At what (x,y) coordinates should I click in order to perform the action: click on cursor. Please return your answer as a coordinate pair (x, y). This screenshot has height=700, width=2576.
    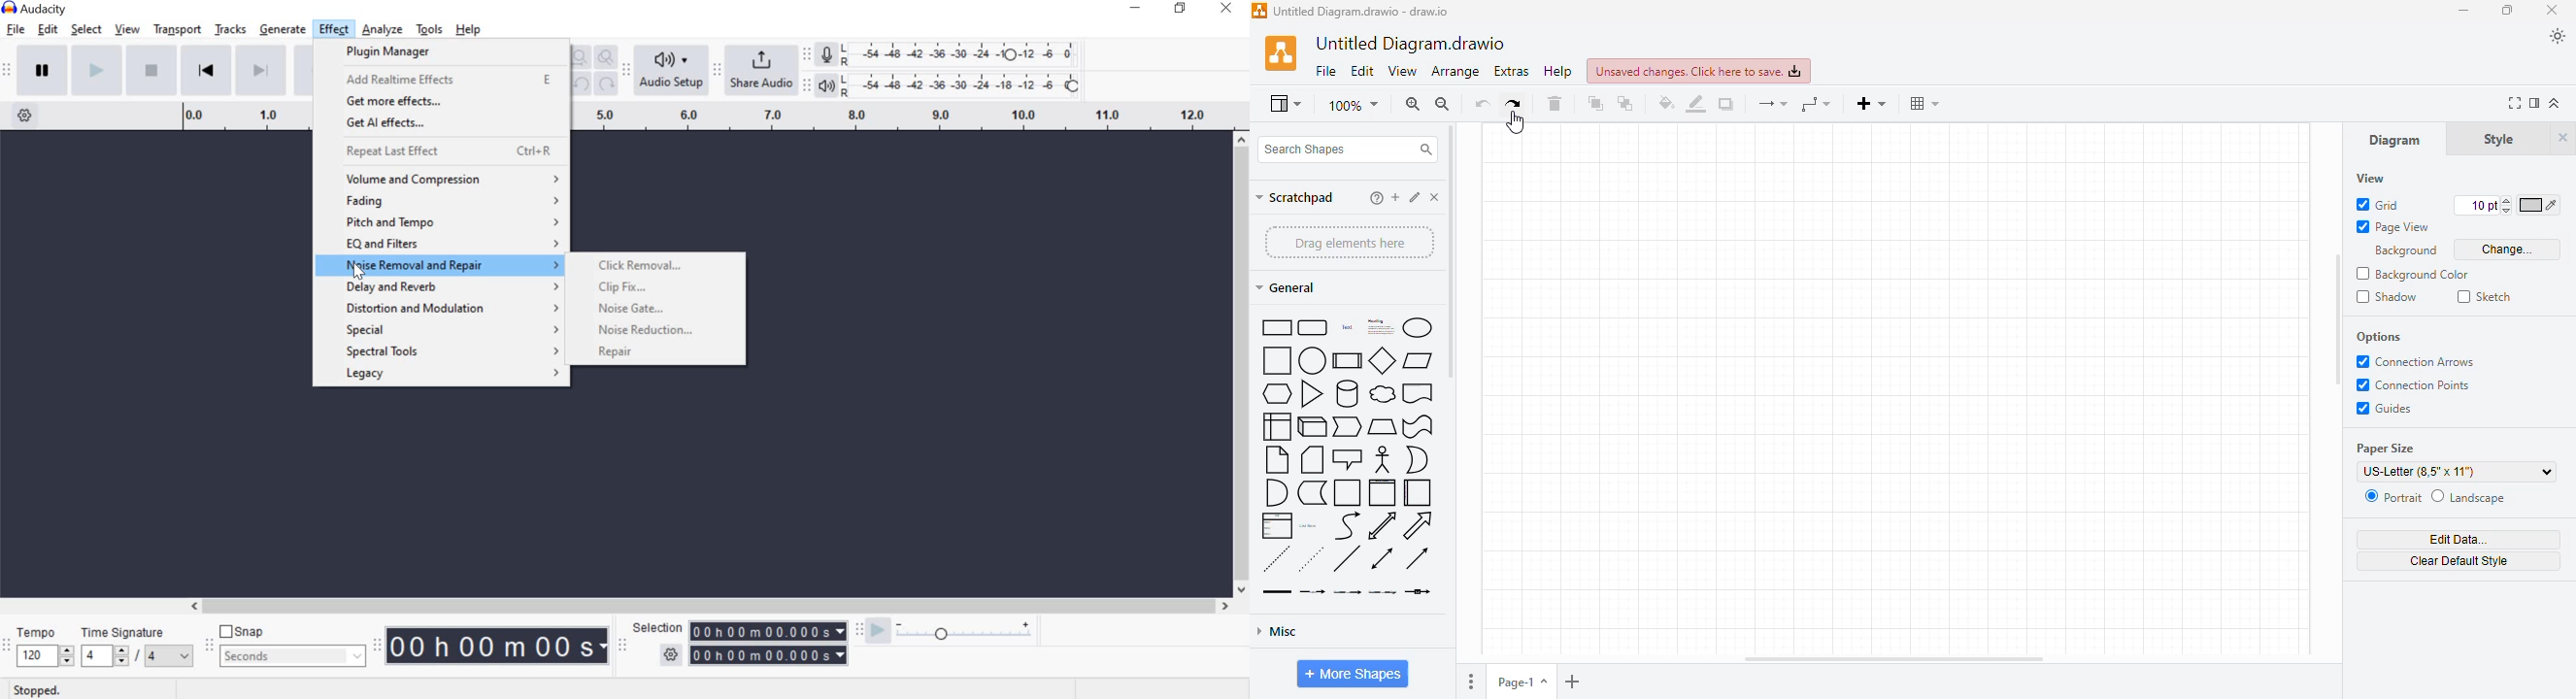
    Looking at the image, I should click on (1515, 121).